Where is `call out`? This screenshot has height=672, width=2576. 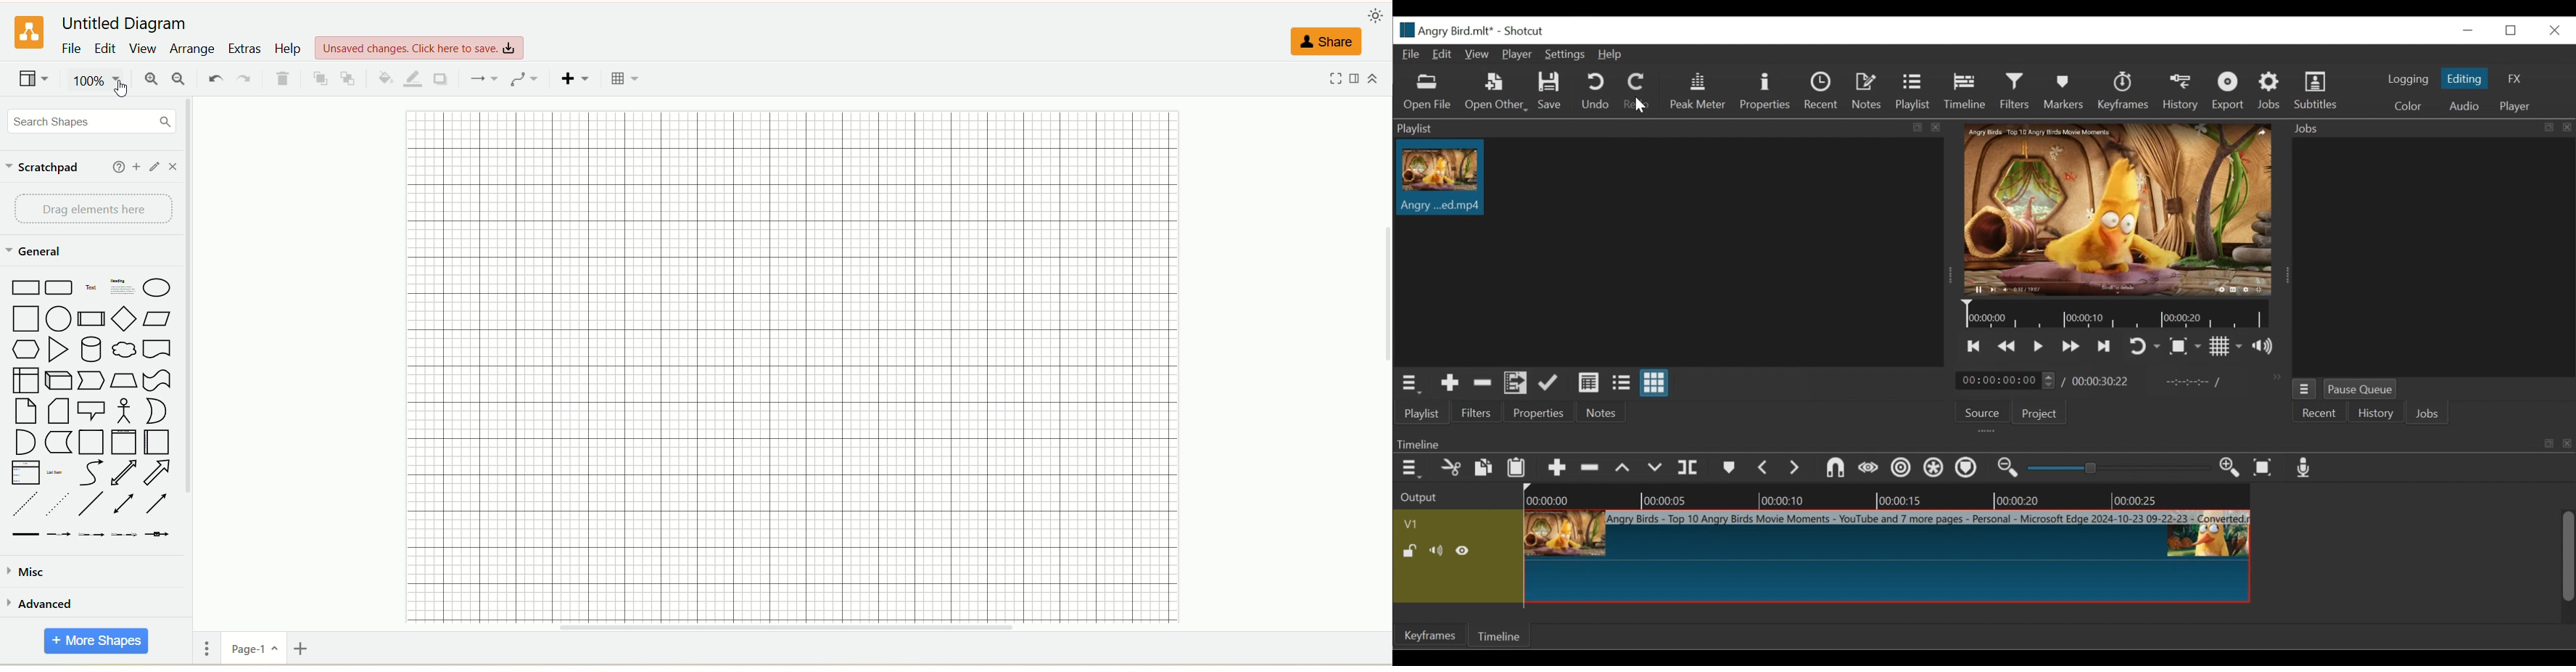 call out is located at coordinates (91, 409).